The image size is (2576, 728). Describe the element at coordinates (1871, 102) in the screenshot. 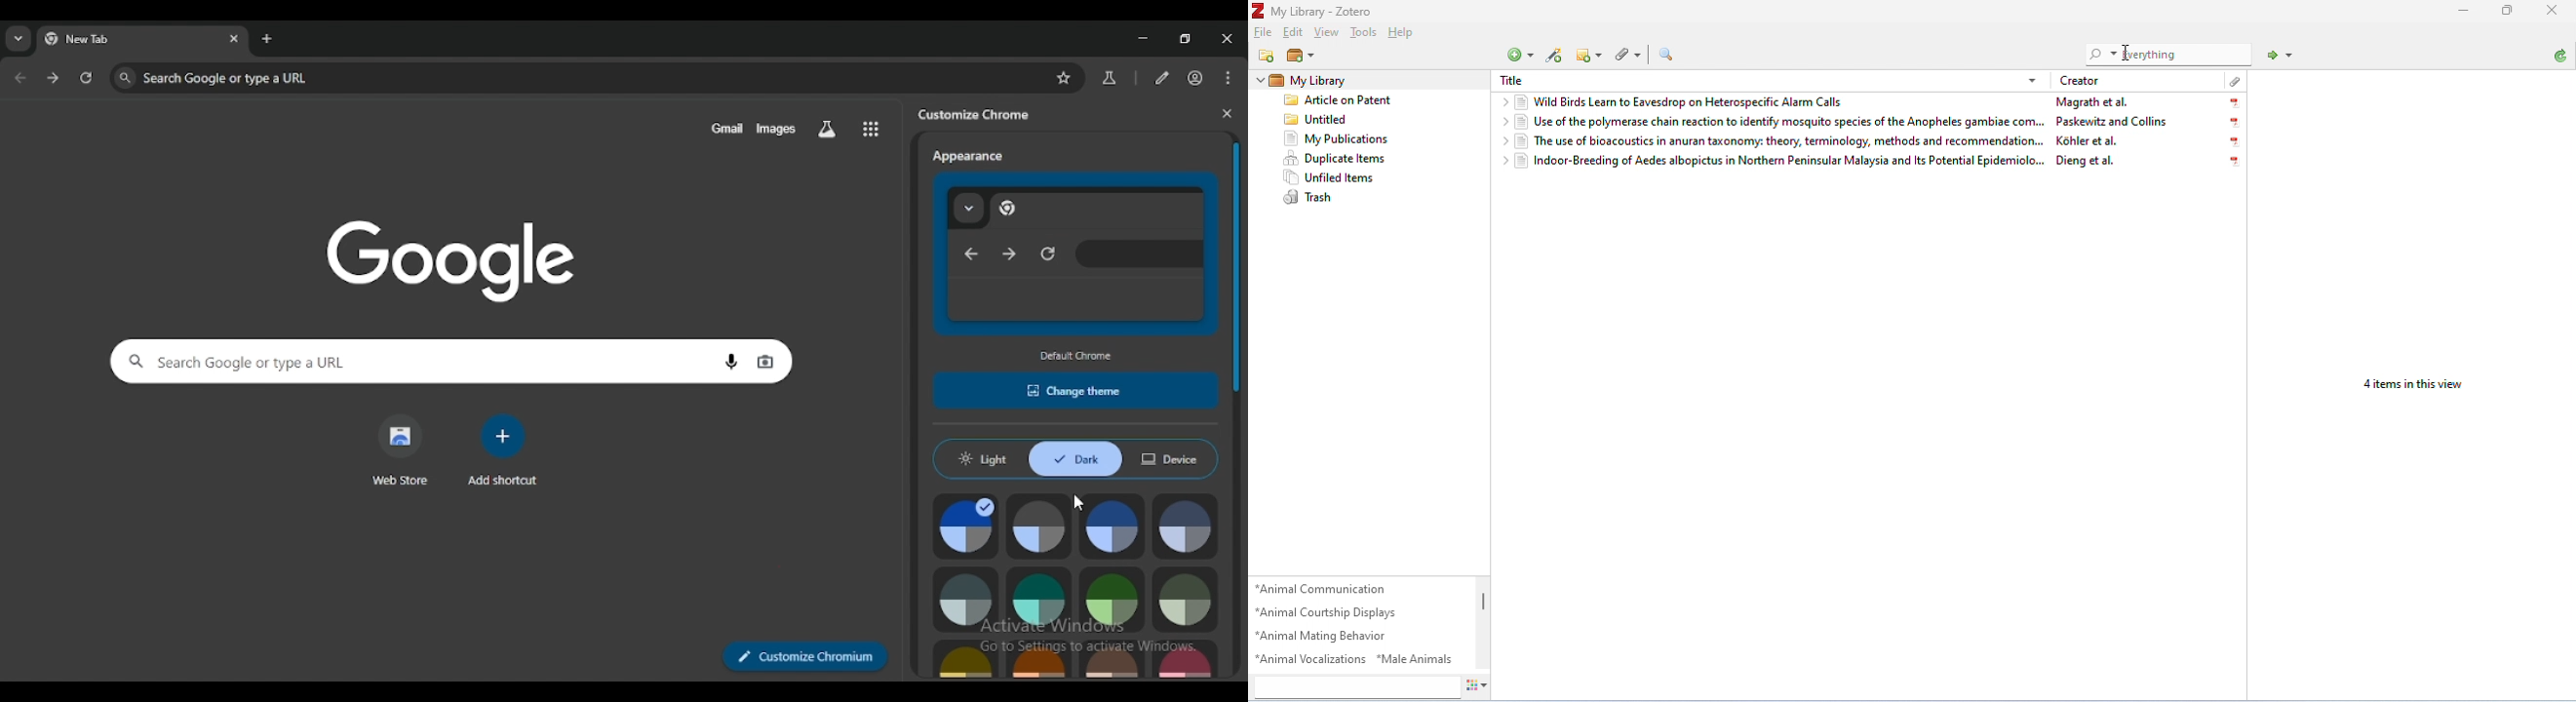

I see `Wild Birds Learn to Eavesdrop on Heterospecific Alarm Calls Magrath et al.` at that location.